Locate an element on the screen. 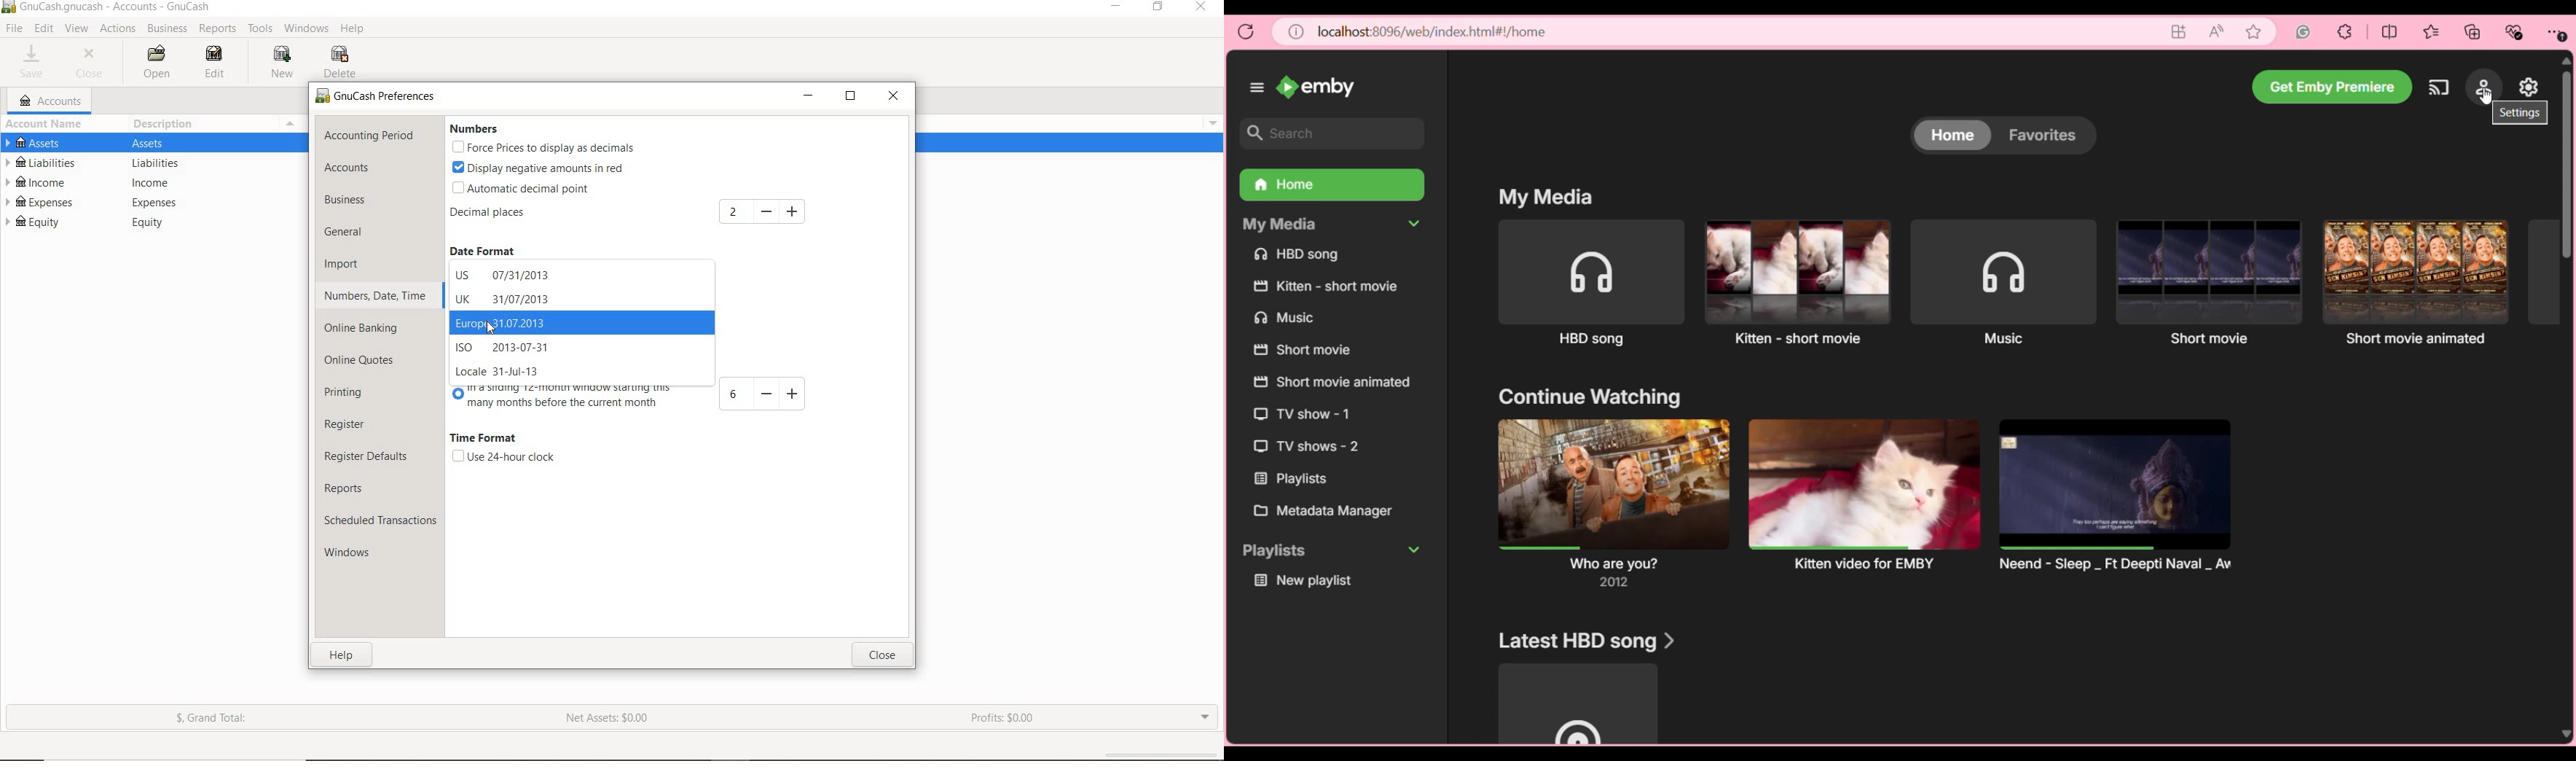 Image resolution: width=2576 pixels, height=784 pixels. GRAND TOTAL is located at coordinates (218, 721).